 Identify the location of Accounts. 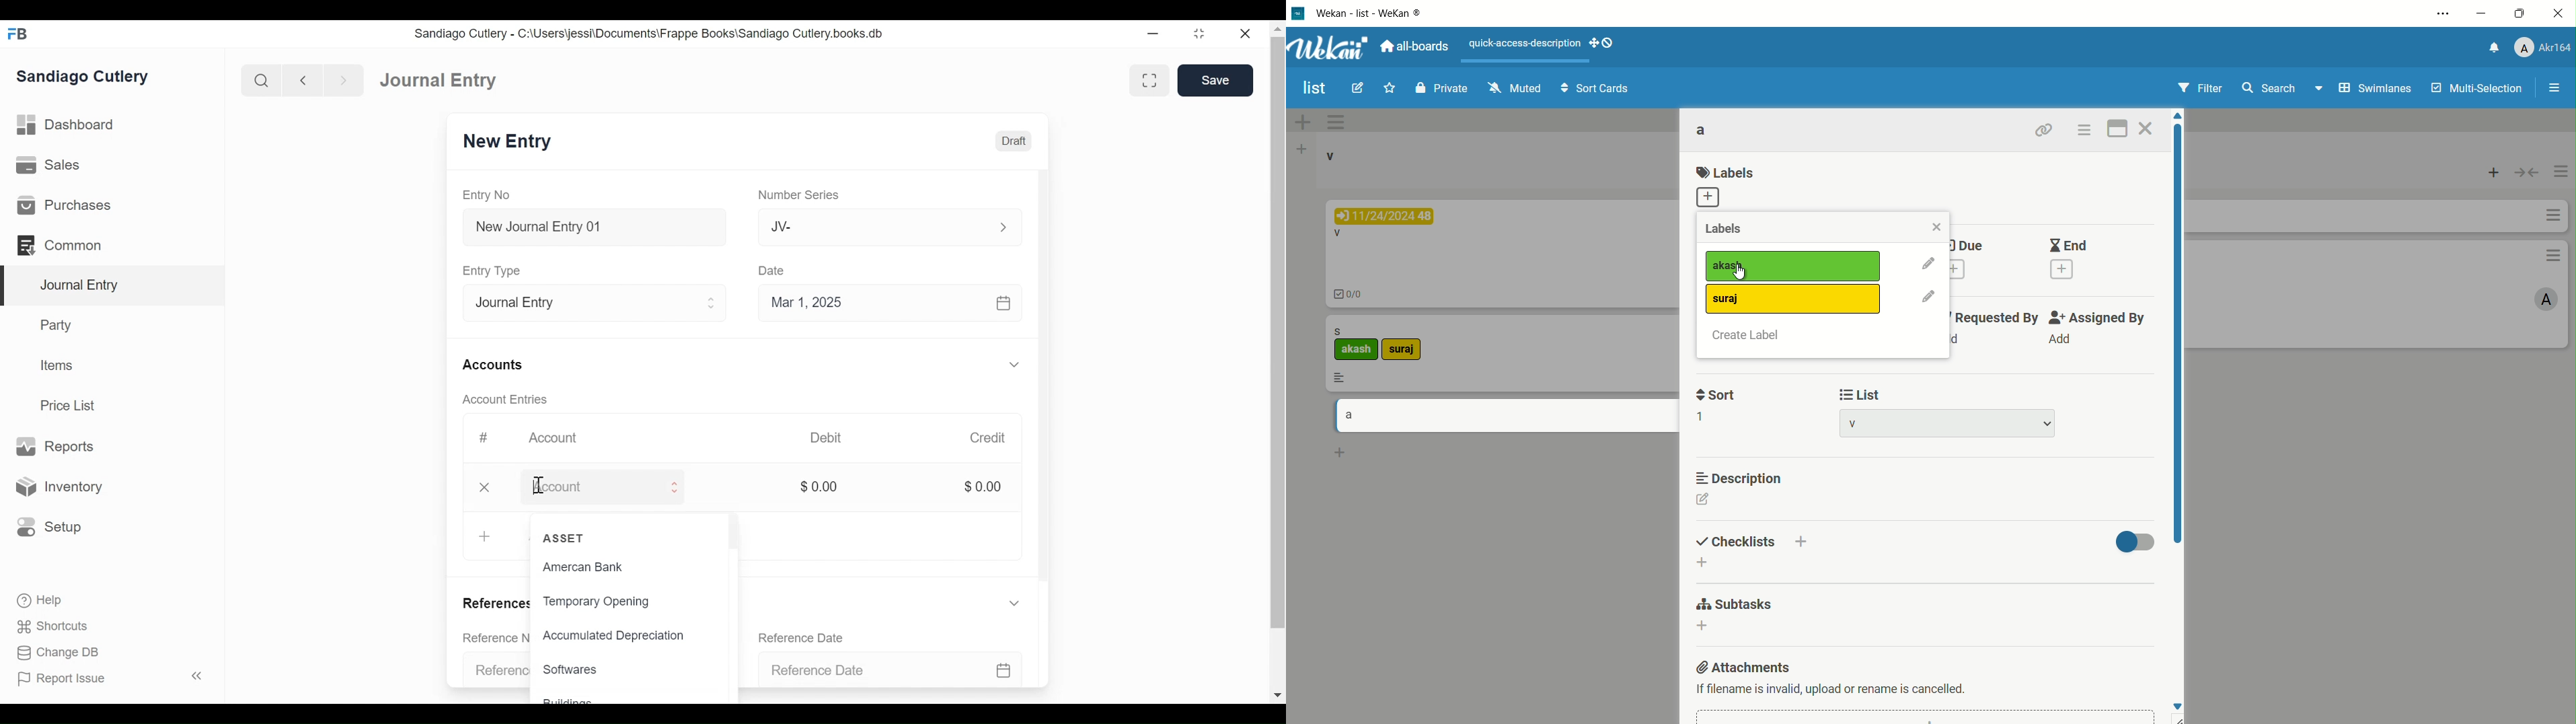
(501, 365).